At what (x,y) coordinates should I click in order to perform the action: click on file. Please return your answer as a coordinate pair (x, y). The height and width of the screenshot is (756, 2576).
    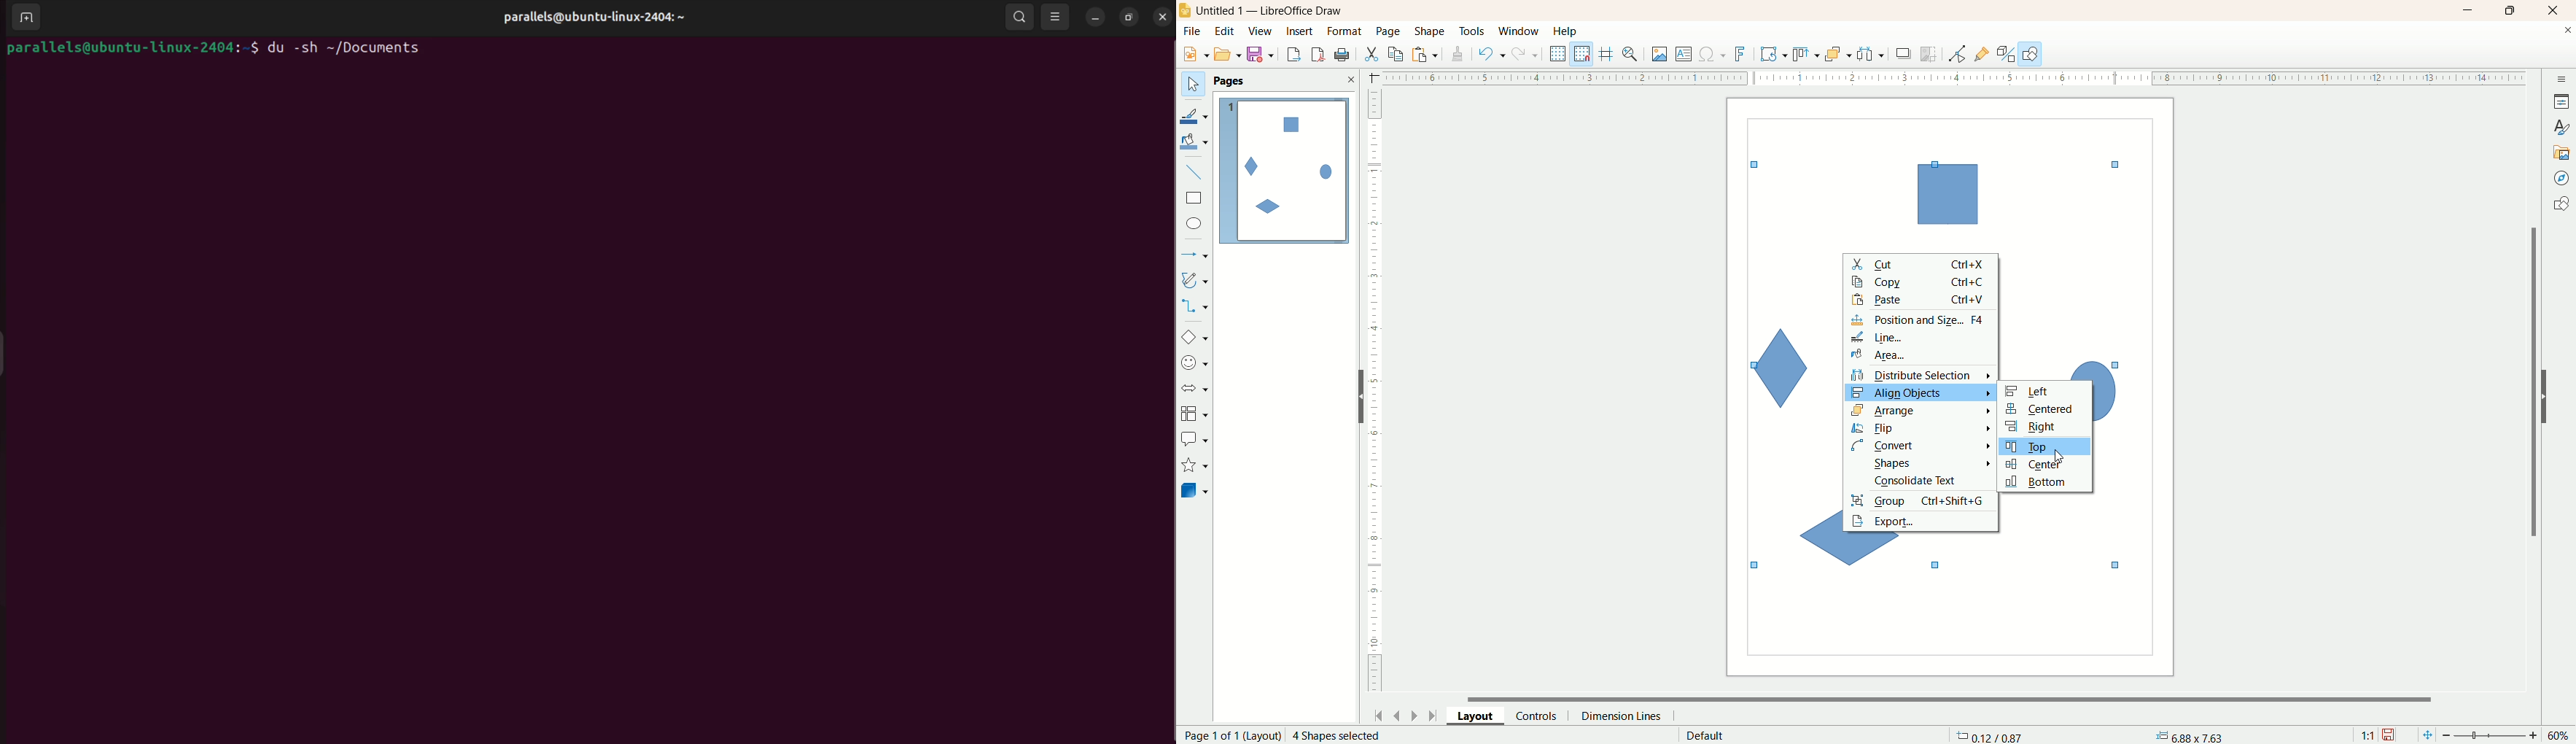
    Looking at the image, I should click on (1194, 31).